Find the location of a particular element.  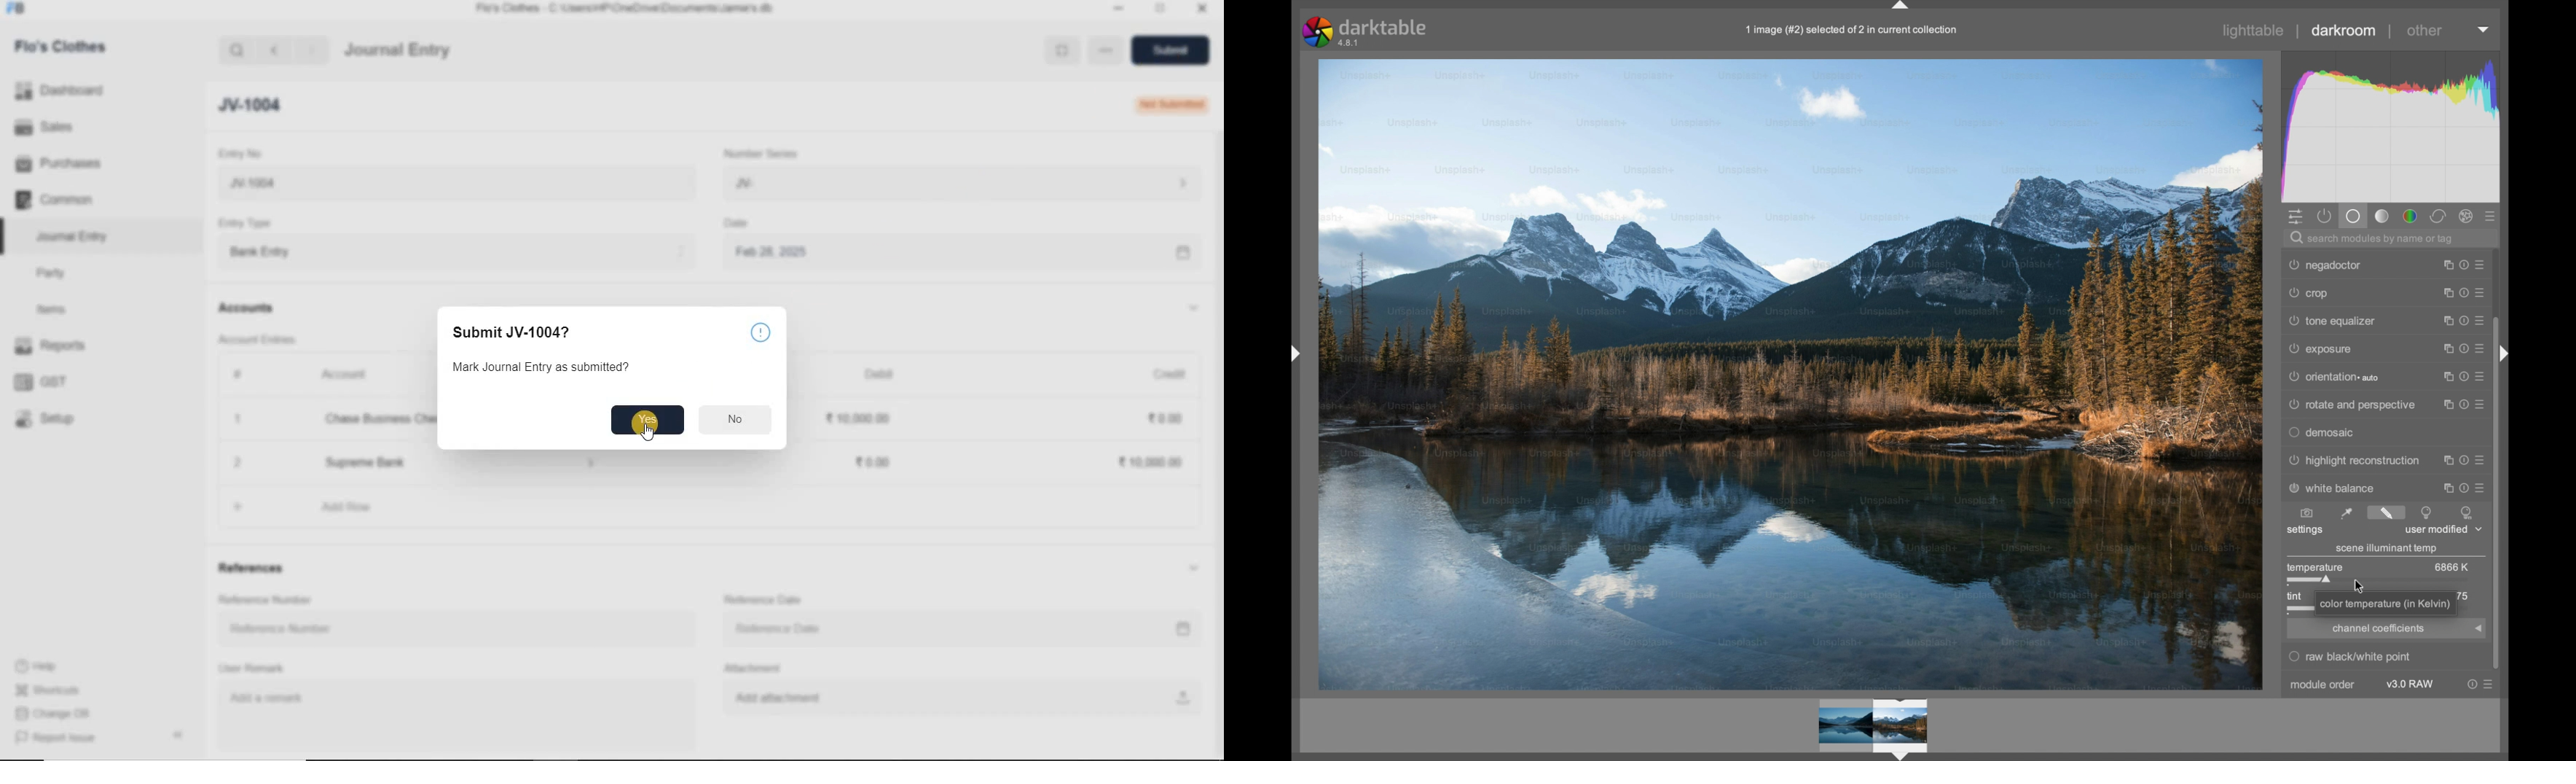

preview is located at coordinates (1877, 729).